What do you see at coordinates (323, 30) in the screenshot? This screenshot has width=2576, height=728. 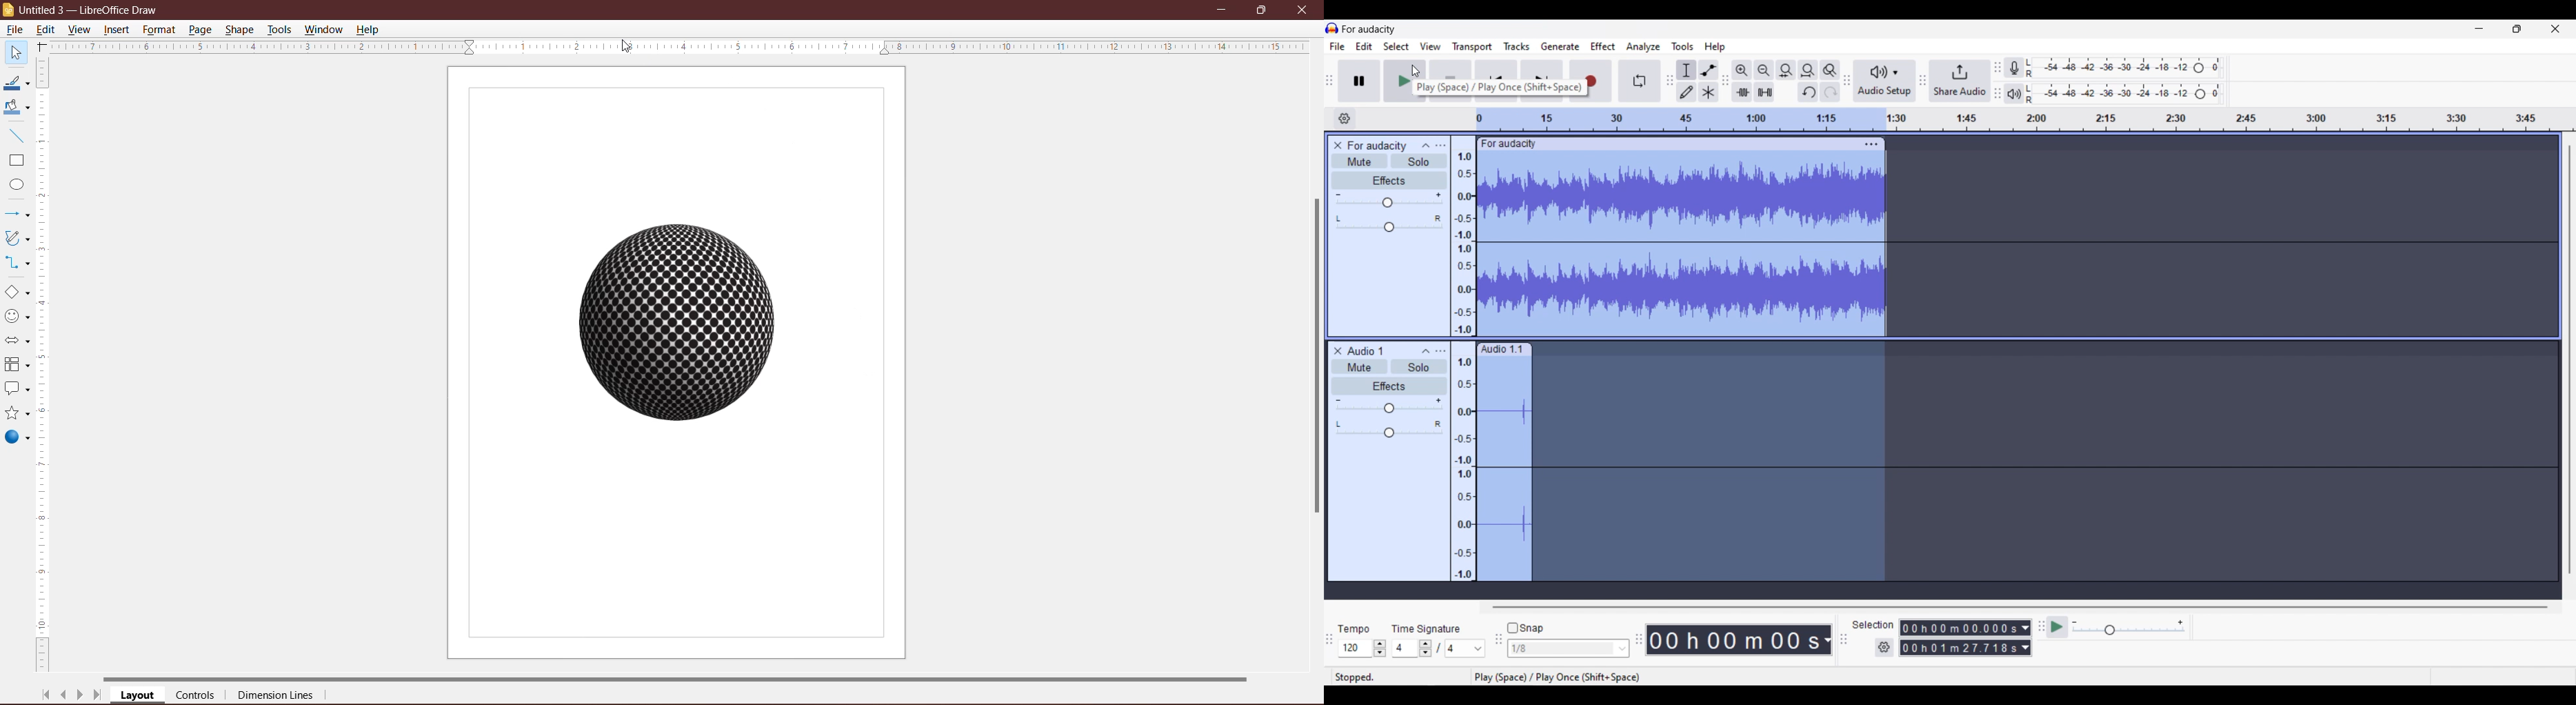 I see `Window` at bounding box center [323, 30].